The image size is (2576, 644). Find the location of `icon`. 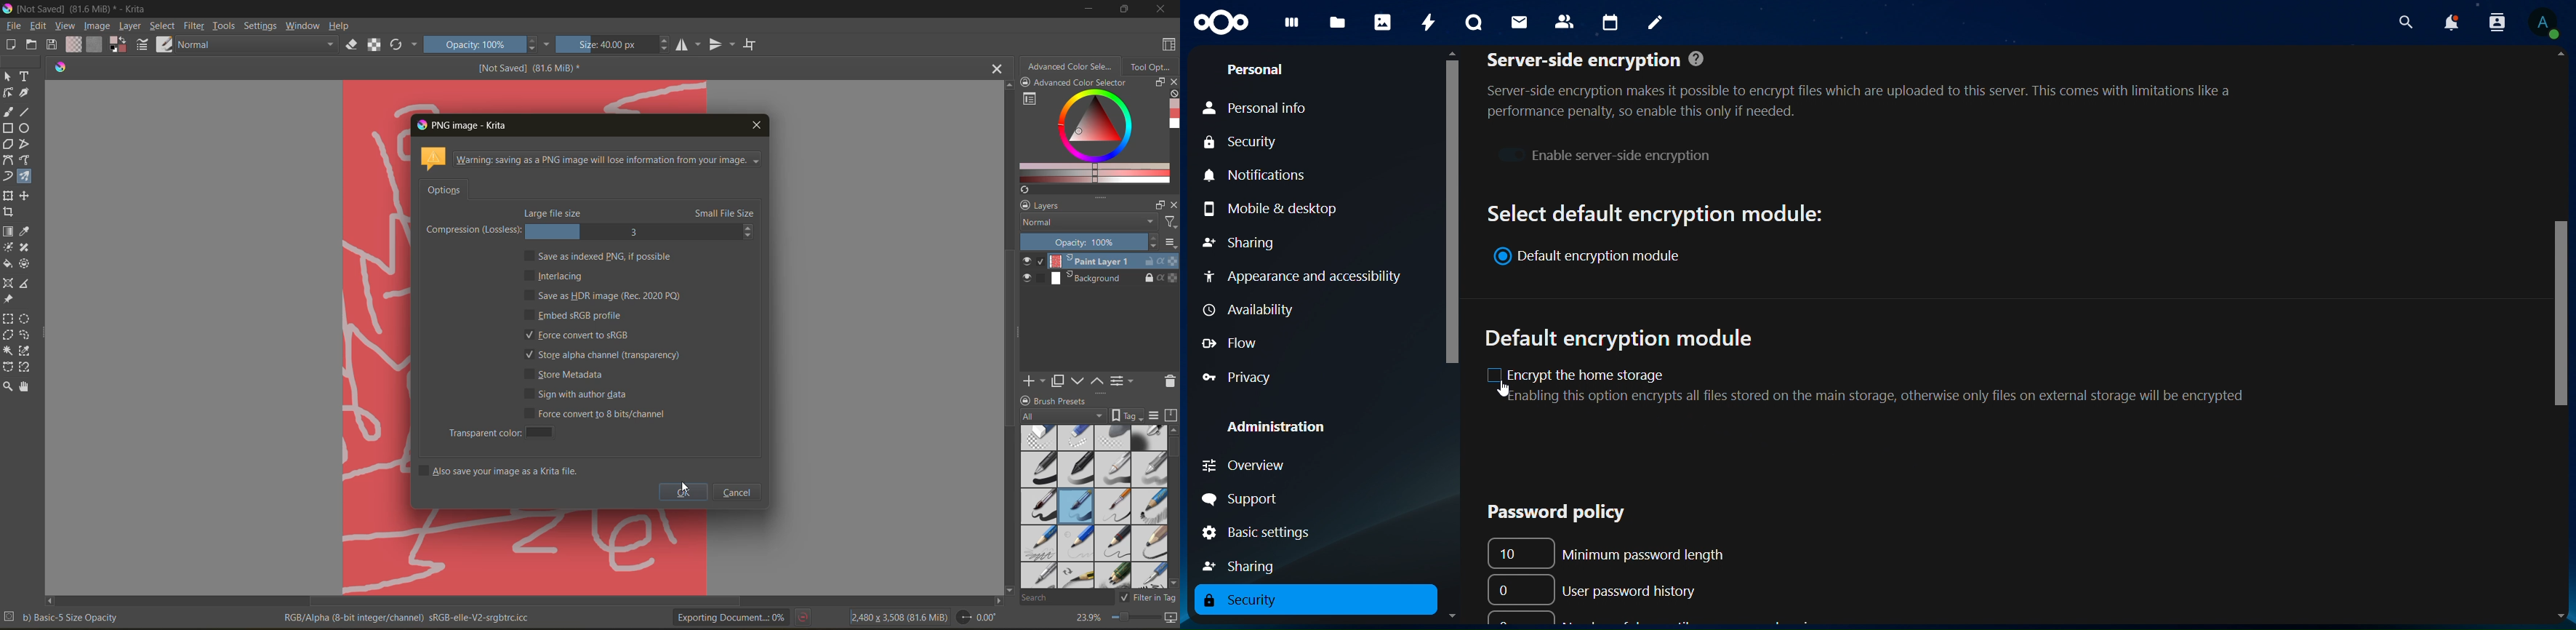

icon is located at coordinates (1219, 20).